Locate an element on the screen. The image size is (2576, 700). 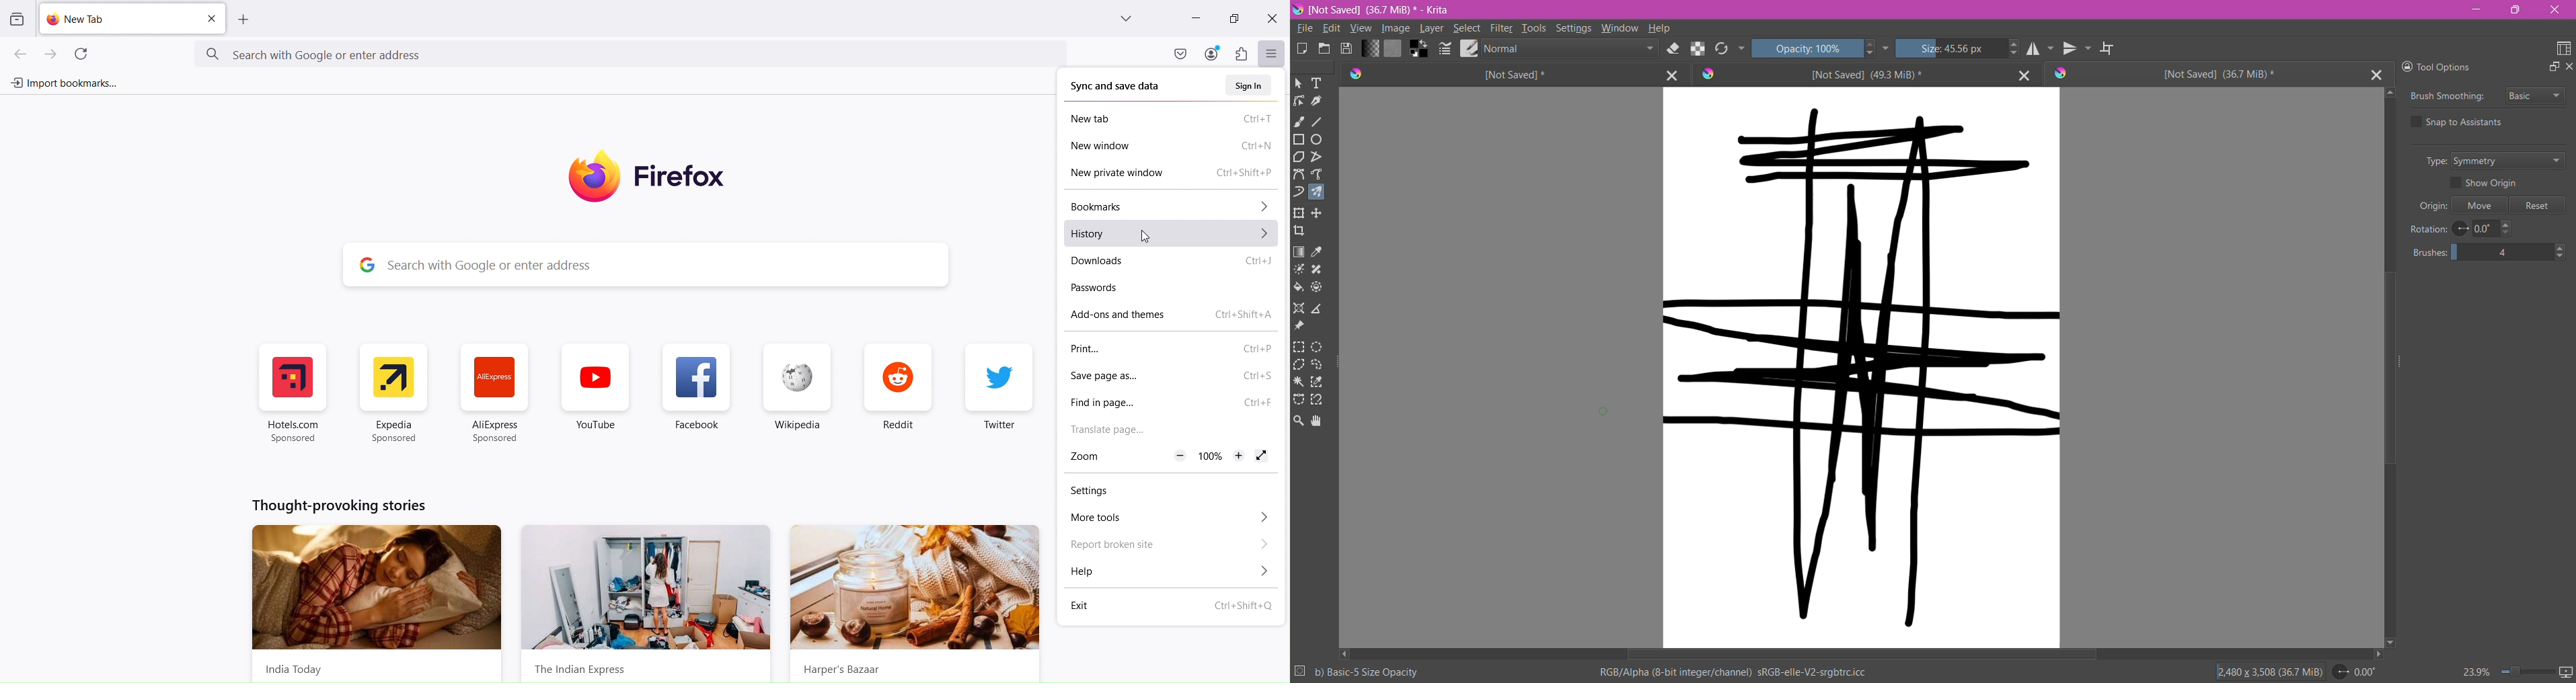
Assistant Tool  is located at coordinates (1299, 308).